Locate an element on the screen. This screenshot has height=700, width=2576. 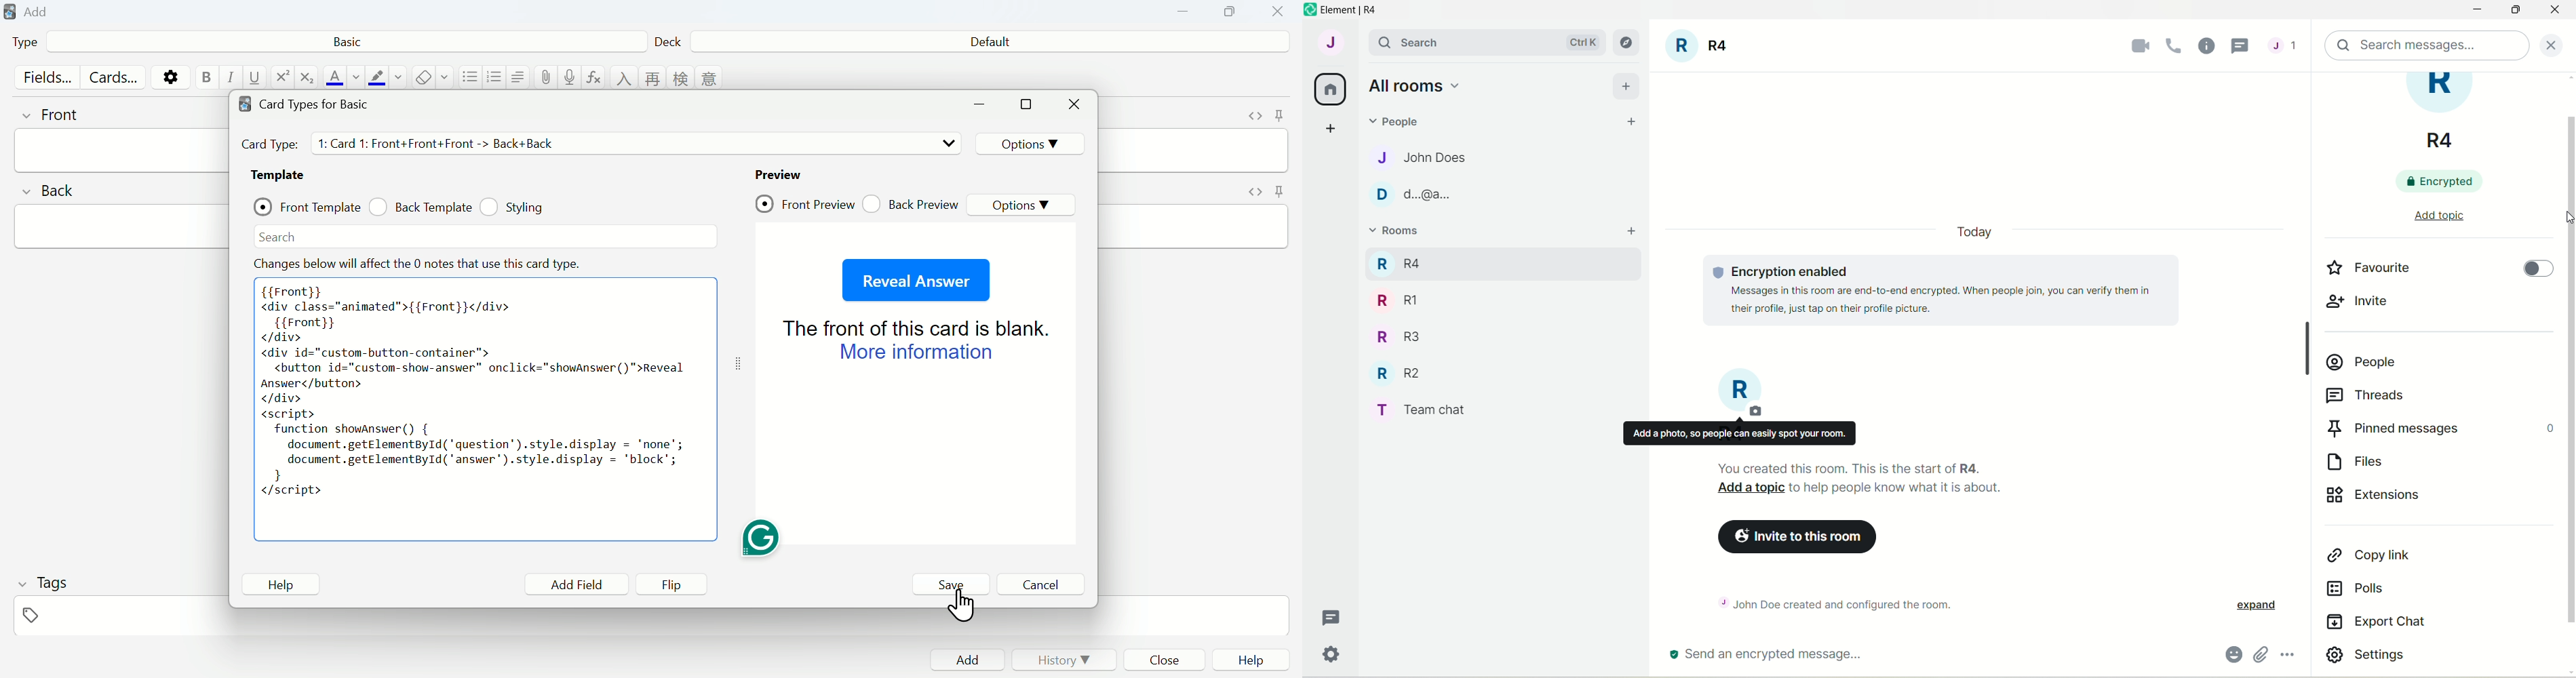
threads is located at coordinates (1332, 618).